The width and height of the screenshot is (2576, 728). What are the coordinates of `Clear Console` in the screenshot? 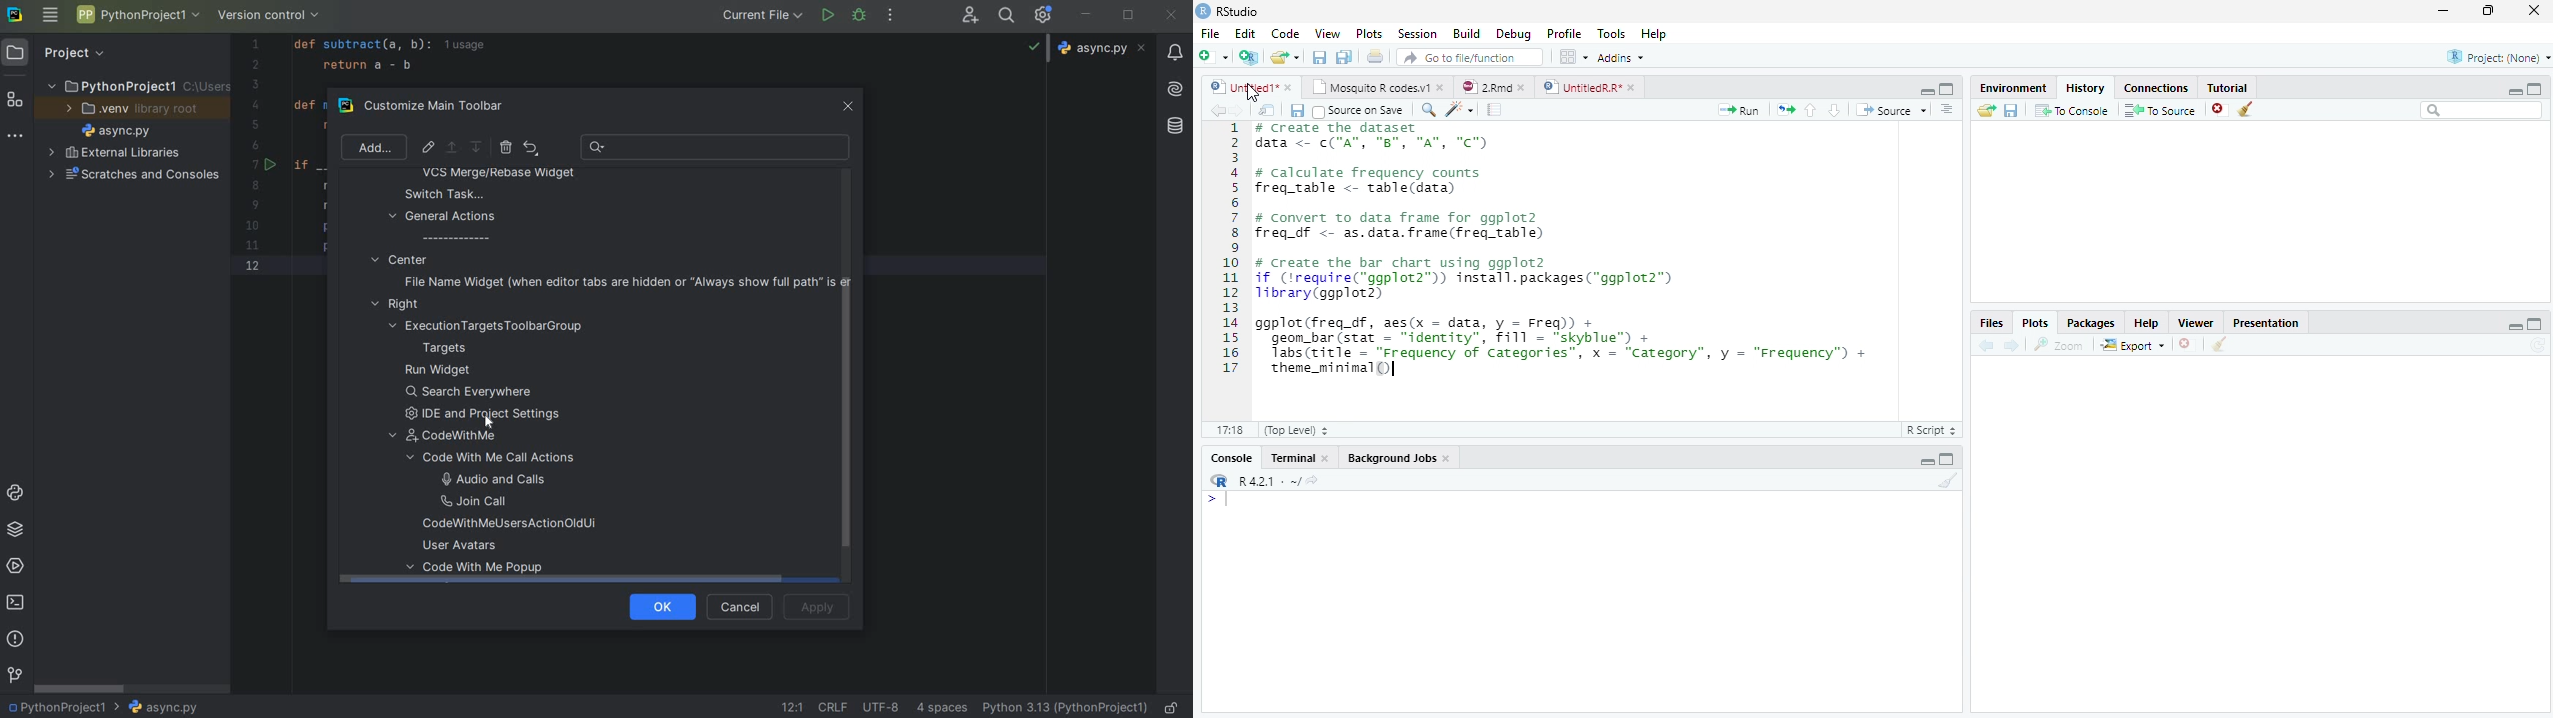 It's located at (2220, 344).